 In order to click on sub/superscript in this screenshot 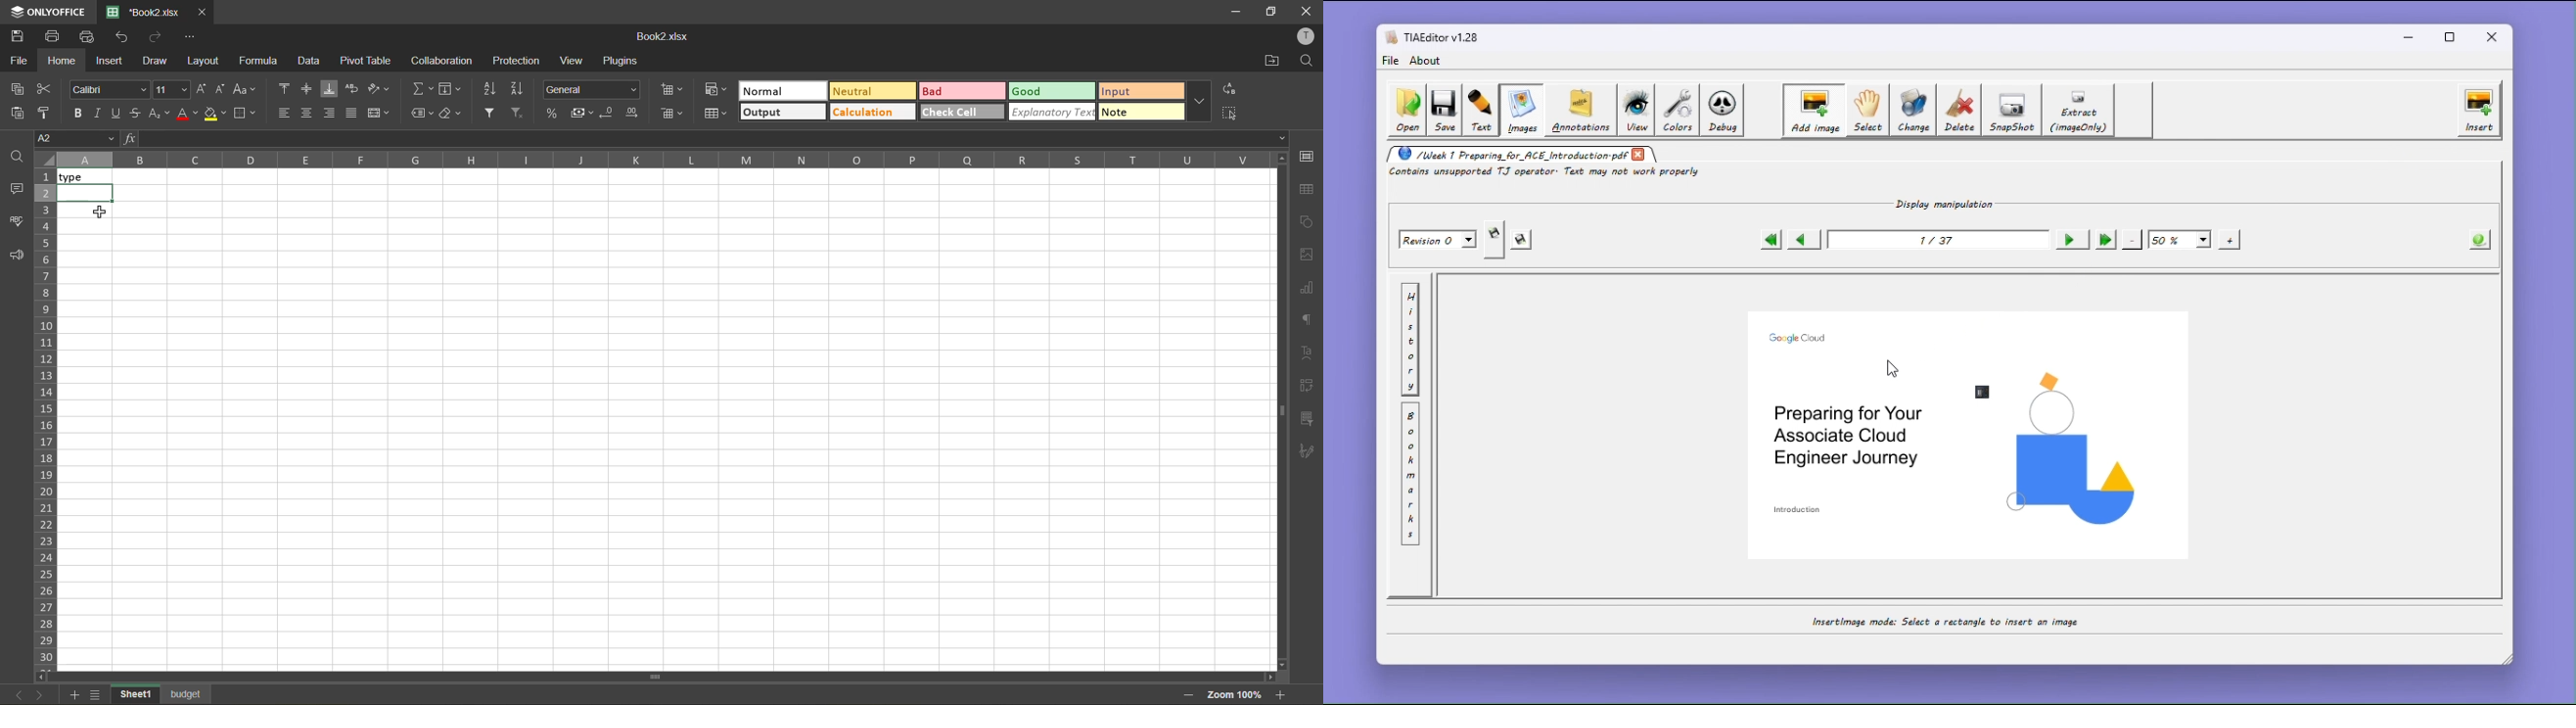, I will do `click(161, 114)`.